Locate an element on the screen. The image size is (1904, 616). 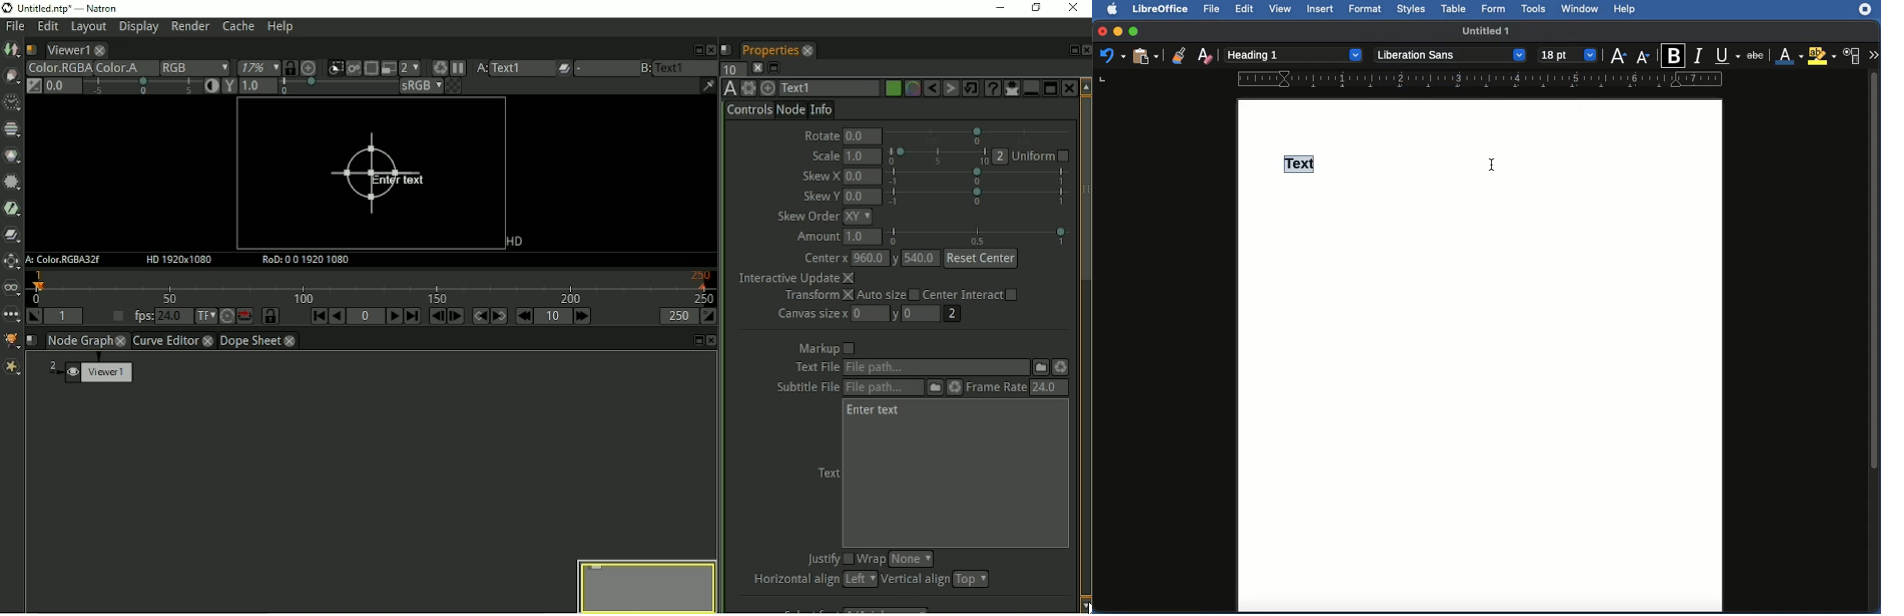
Close is located at coordinates (1101, 31).